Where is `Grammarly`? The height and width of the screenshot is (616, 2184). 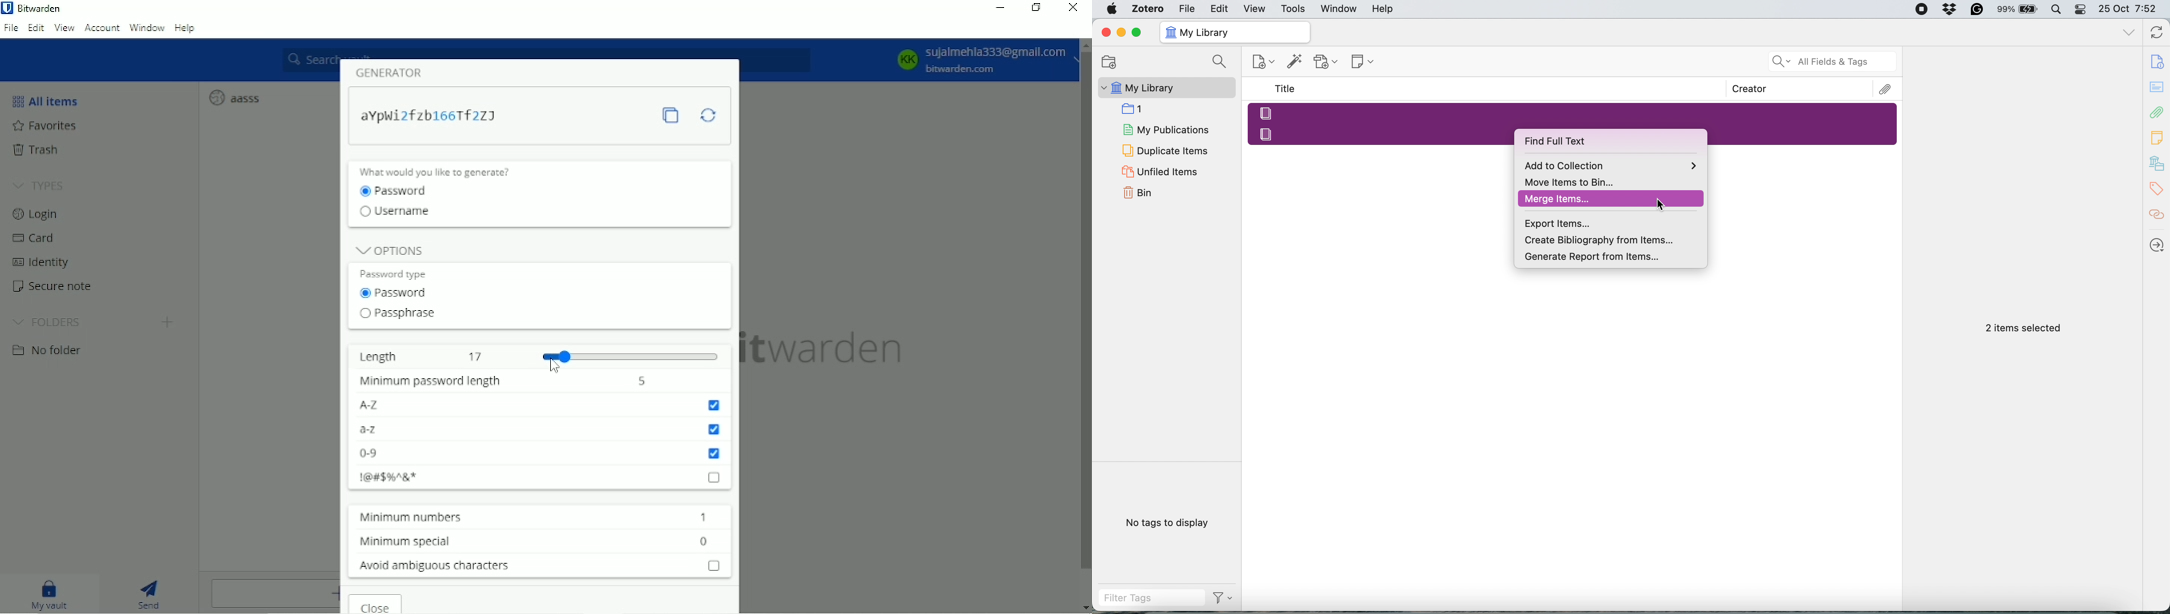 Grammarly is located at coordinates (1977, 9).